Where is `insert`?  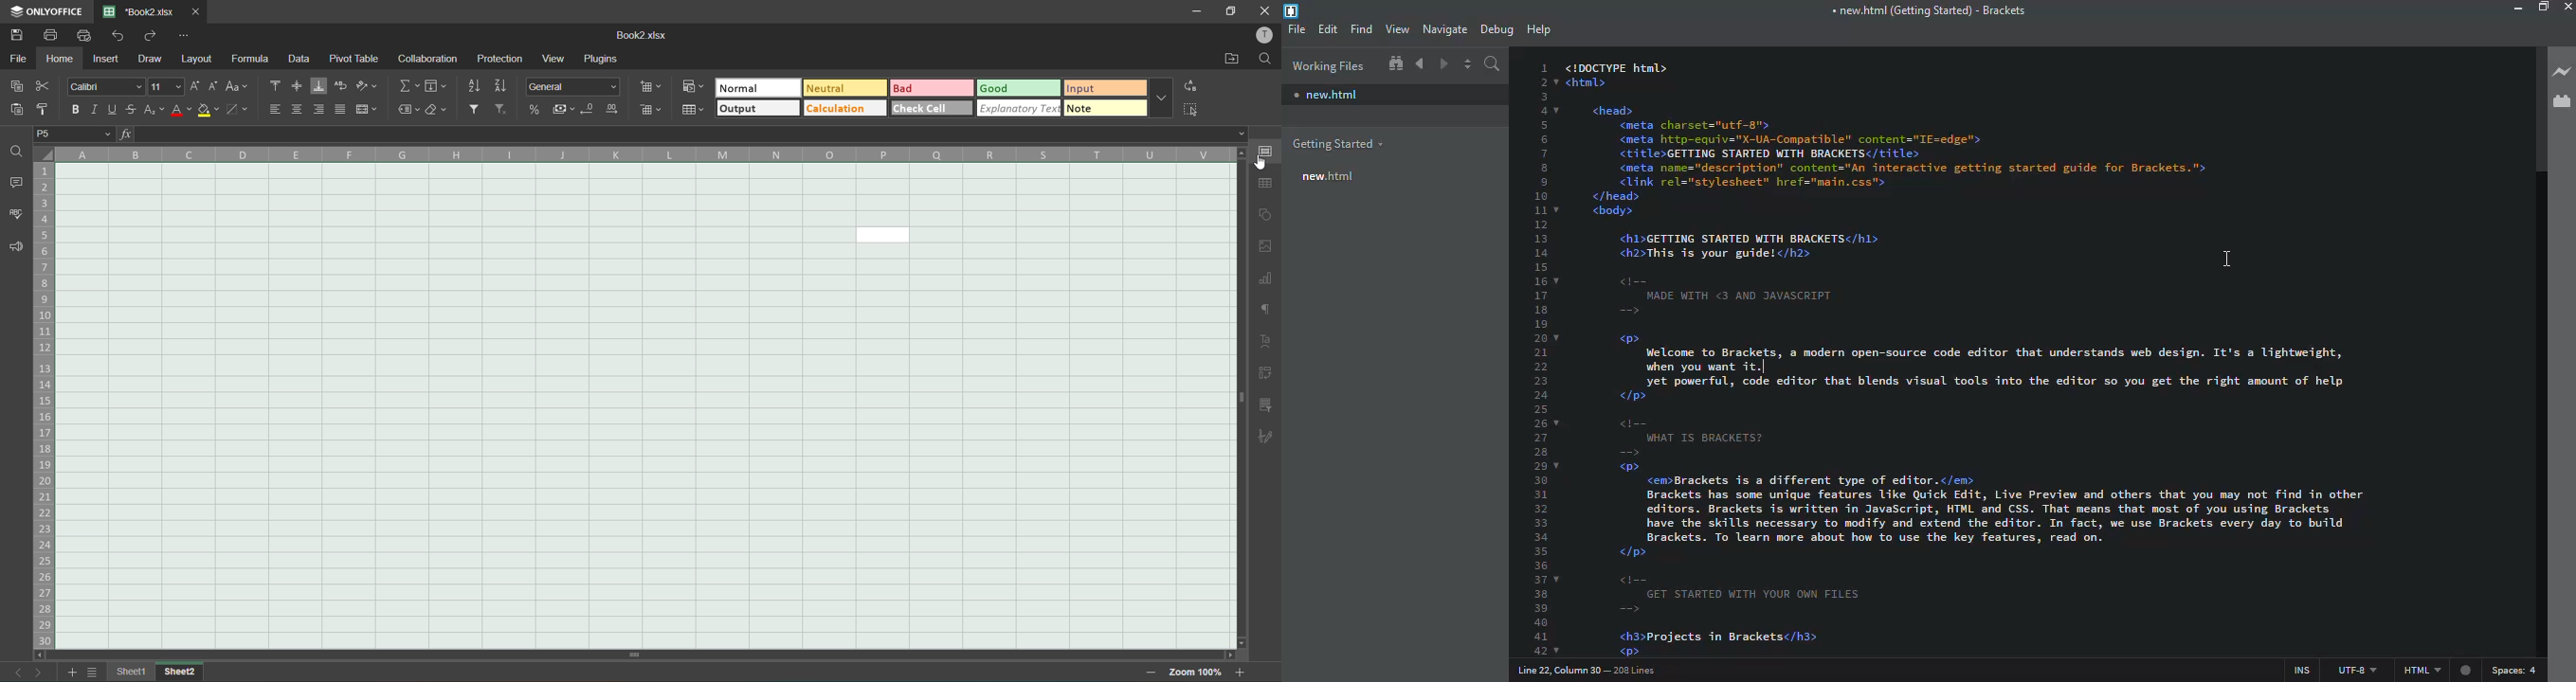 insert is located at coordinates (108, 58).